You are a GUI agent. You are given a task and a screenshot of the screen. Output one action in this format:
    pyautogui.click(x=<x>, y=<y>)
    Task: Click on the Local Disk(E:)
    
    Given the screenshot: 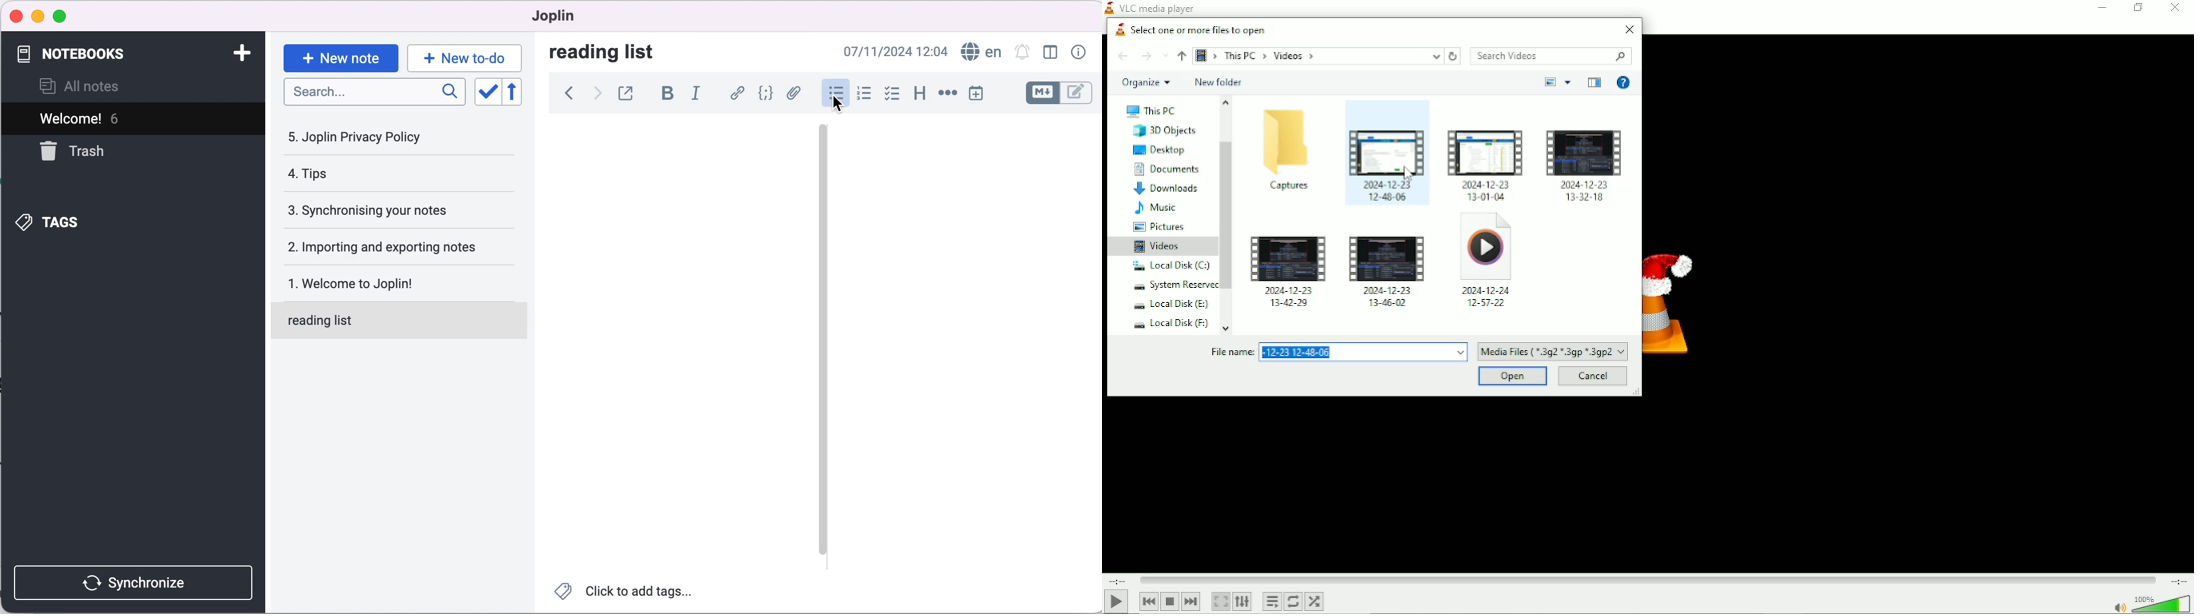 What is the action you would take?
    pyautogui.click(x=1166, y=305)
    